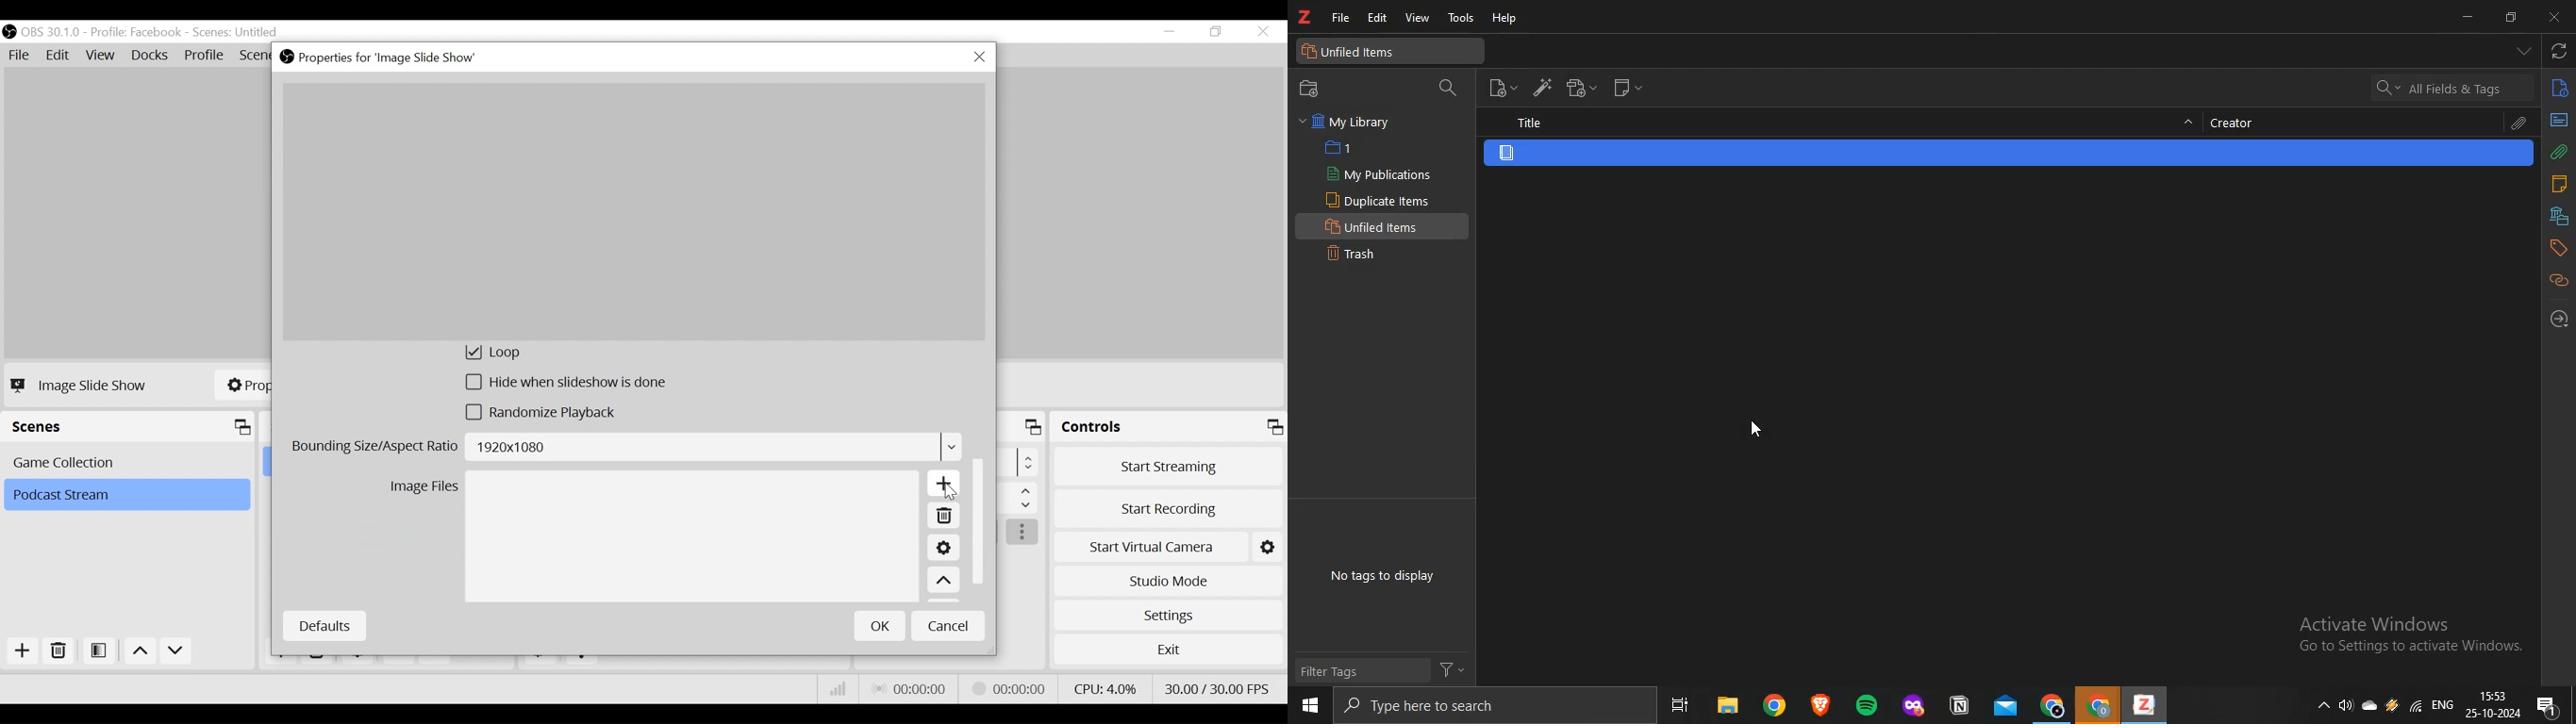 This screenshot has width=2576, height=728. What do you see at coordinates (53, 32) in the screenshot?
I see `OBS Version` at bounding box center [53, 32].